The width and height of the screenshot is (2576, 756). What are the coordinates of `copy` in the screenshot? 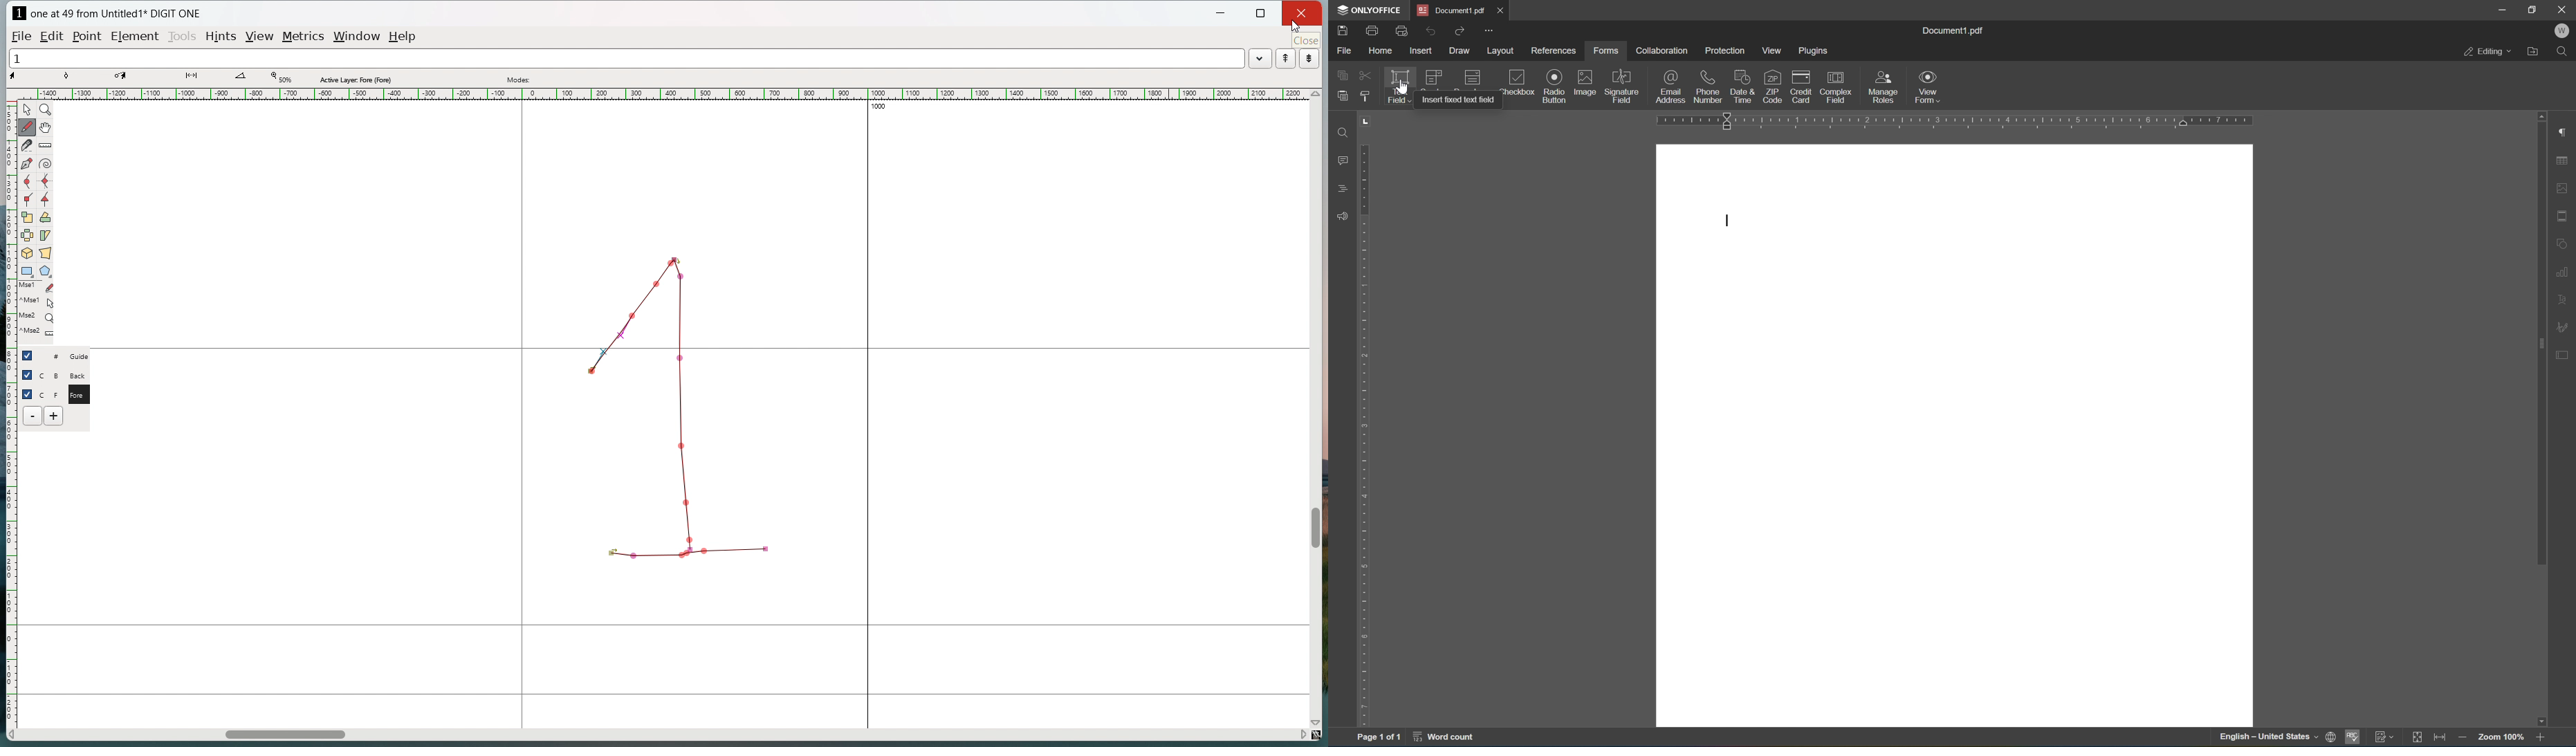 It's located at (1343, 74).